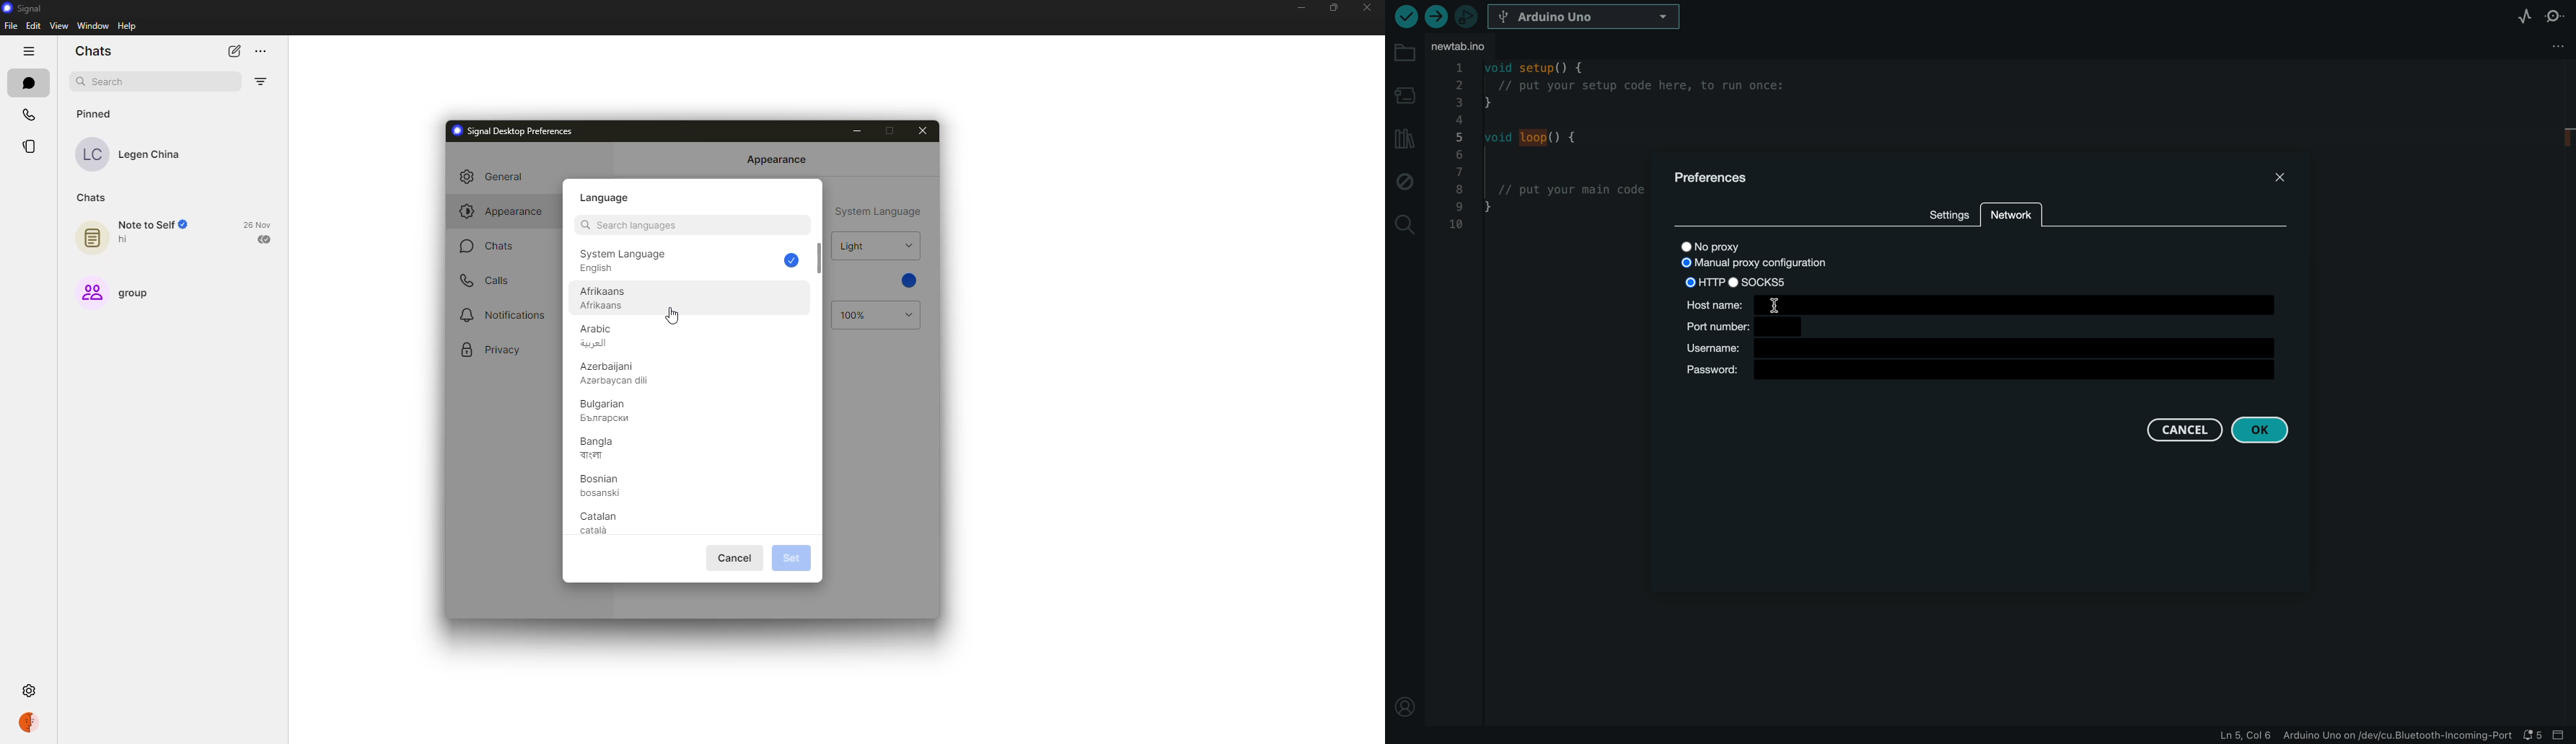 This screenshot has width=2576, height=756. What do you see at coordinates (261, 52) in the screenshot?
I see `more` at bounding box center [261, 52].